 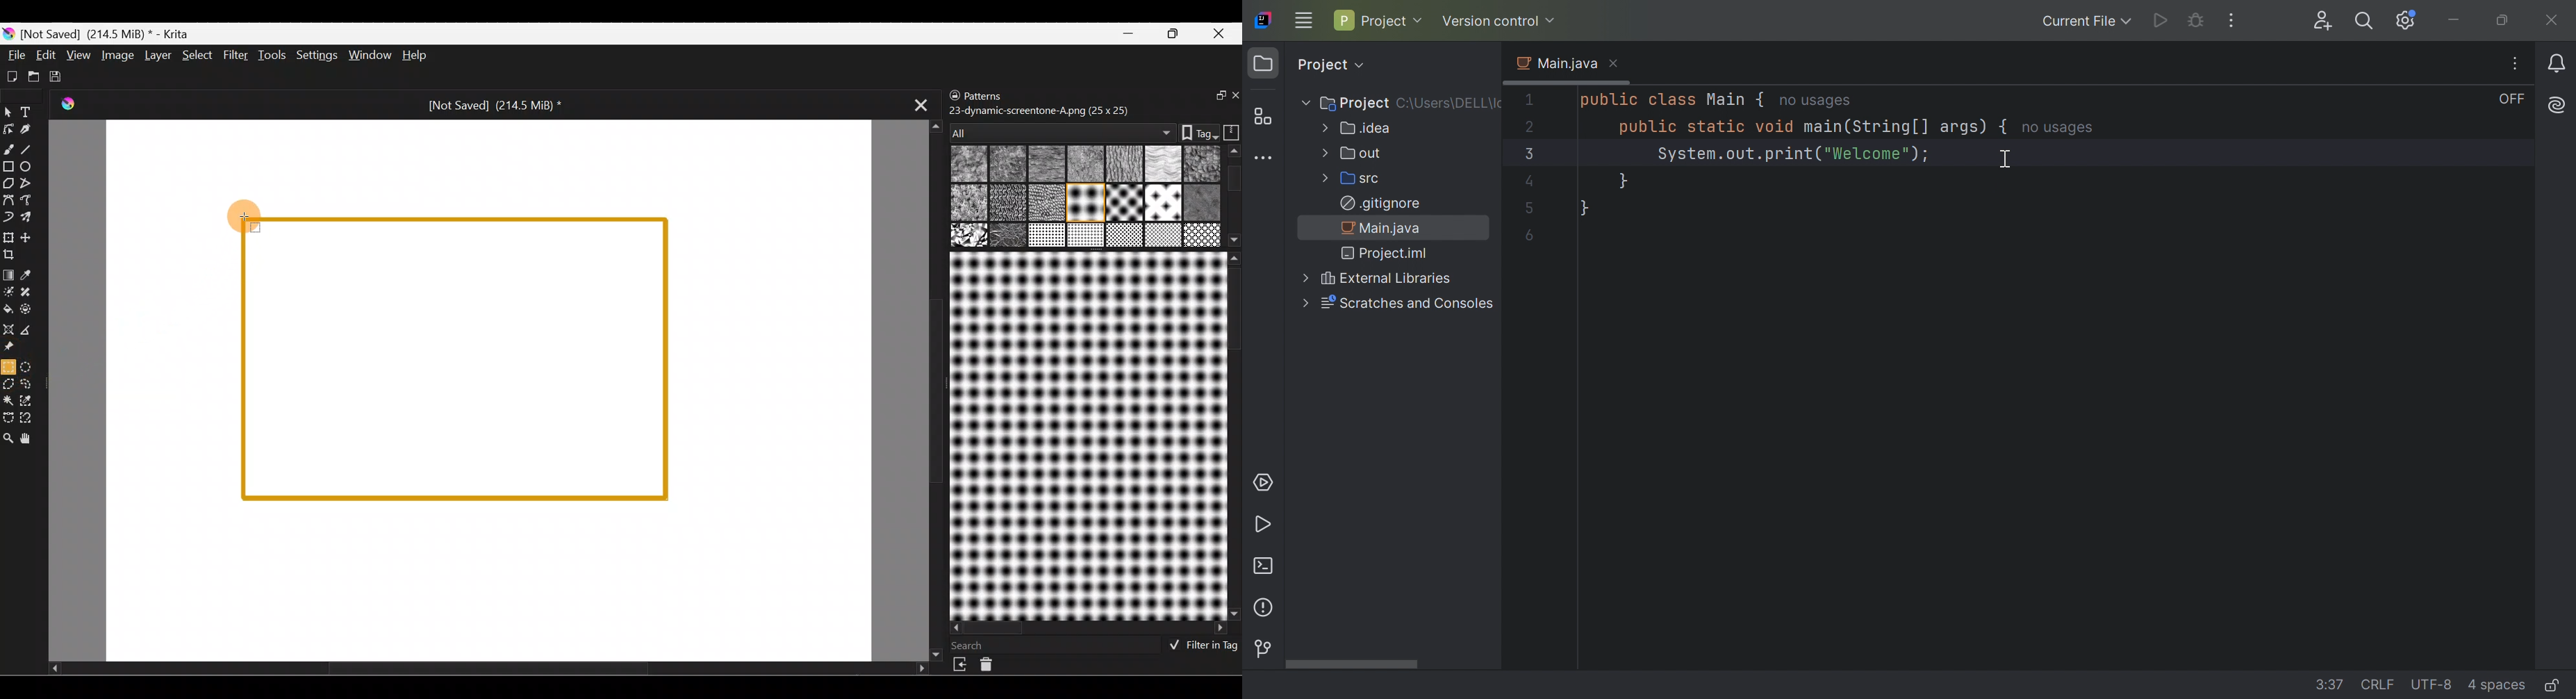 I want to click on 13 drawed_swirl.png, so click(x=1205, y=201).